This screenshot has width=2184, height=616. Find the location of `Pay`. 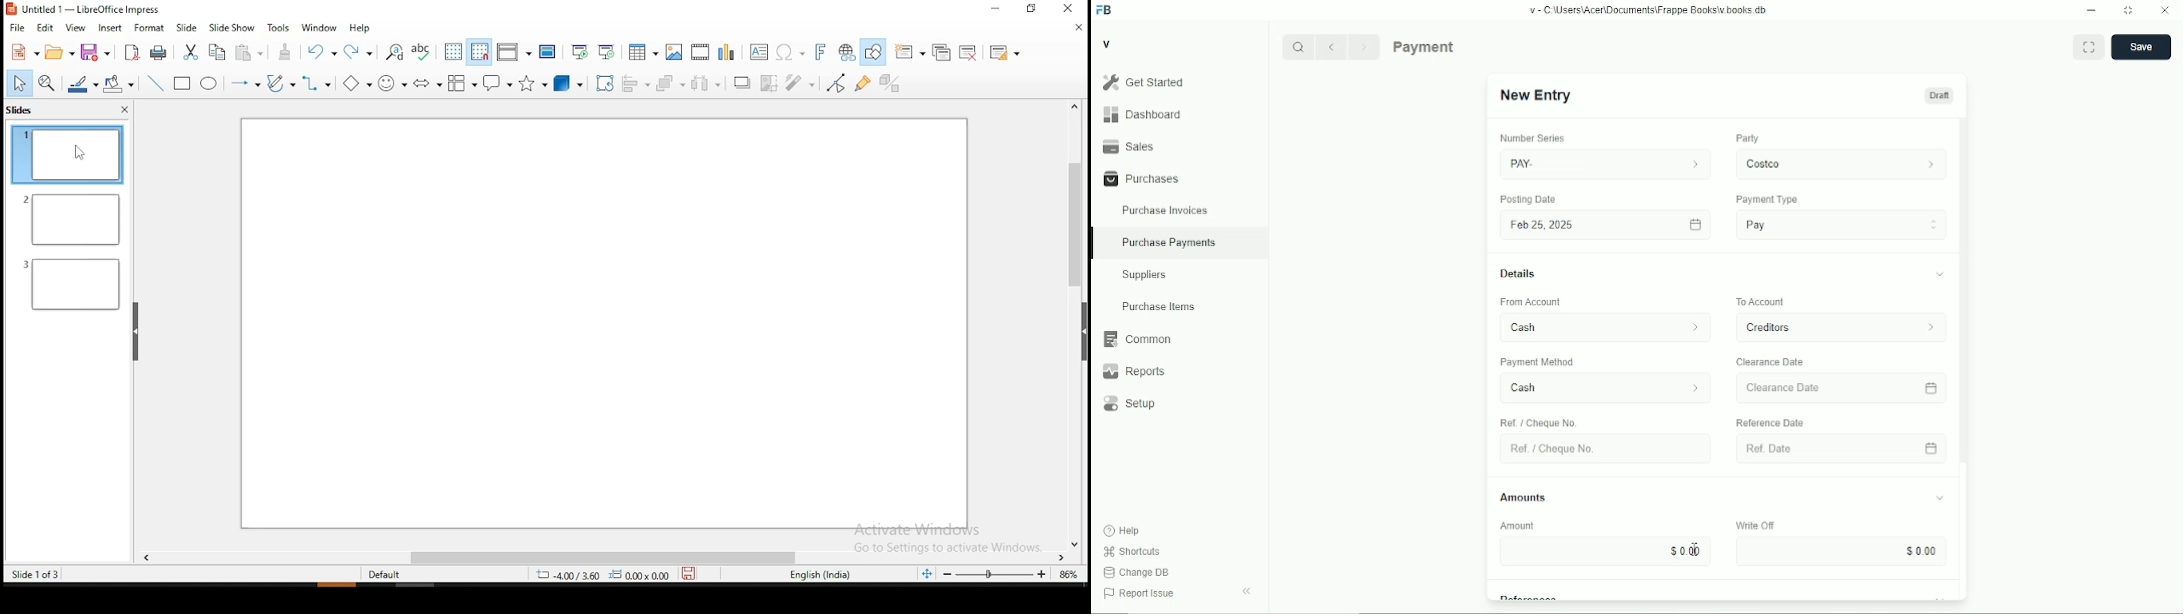

Pay is located at coordinates (1841, 226).